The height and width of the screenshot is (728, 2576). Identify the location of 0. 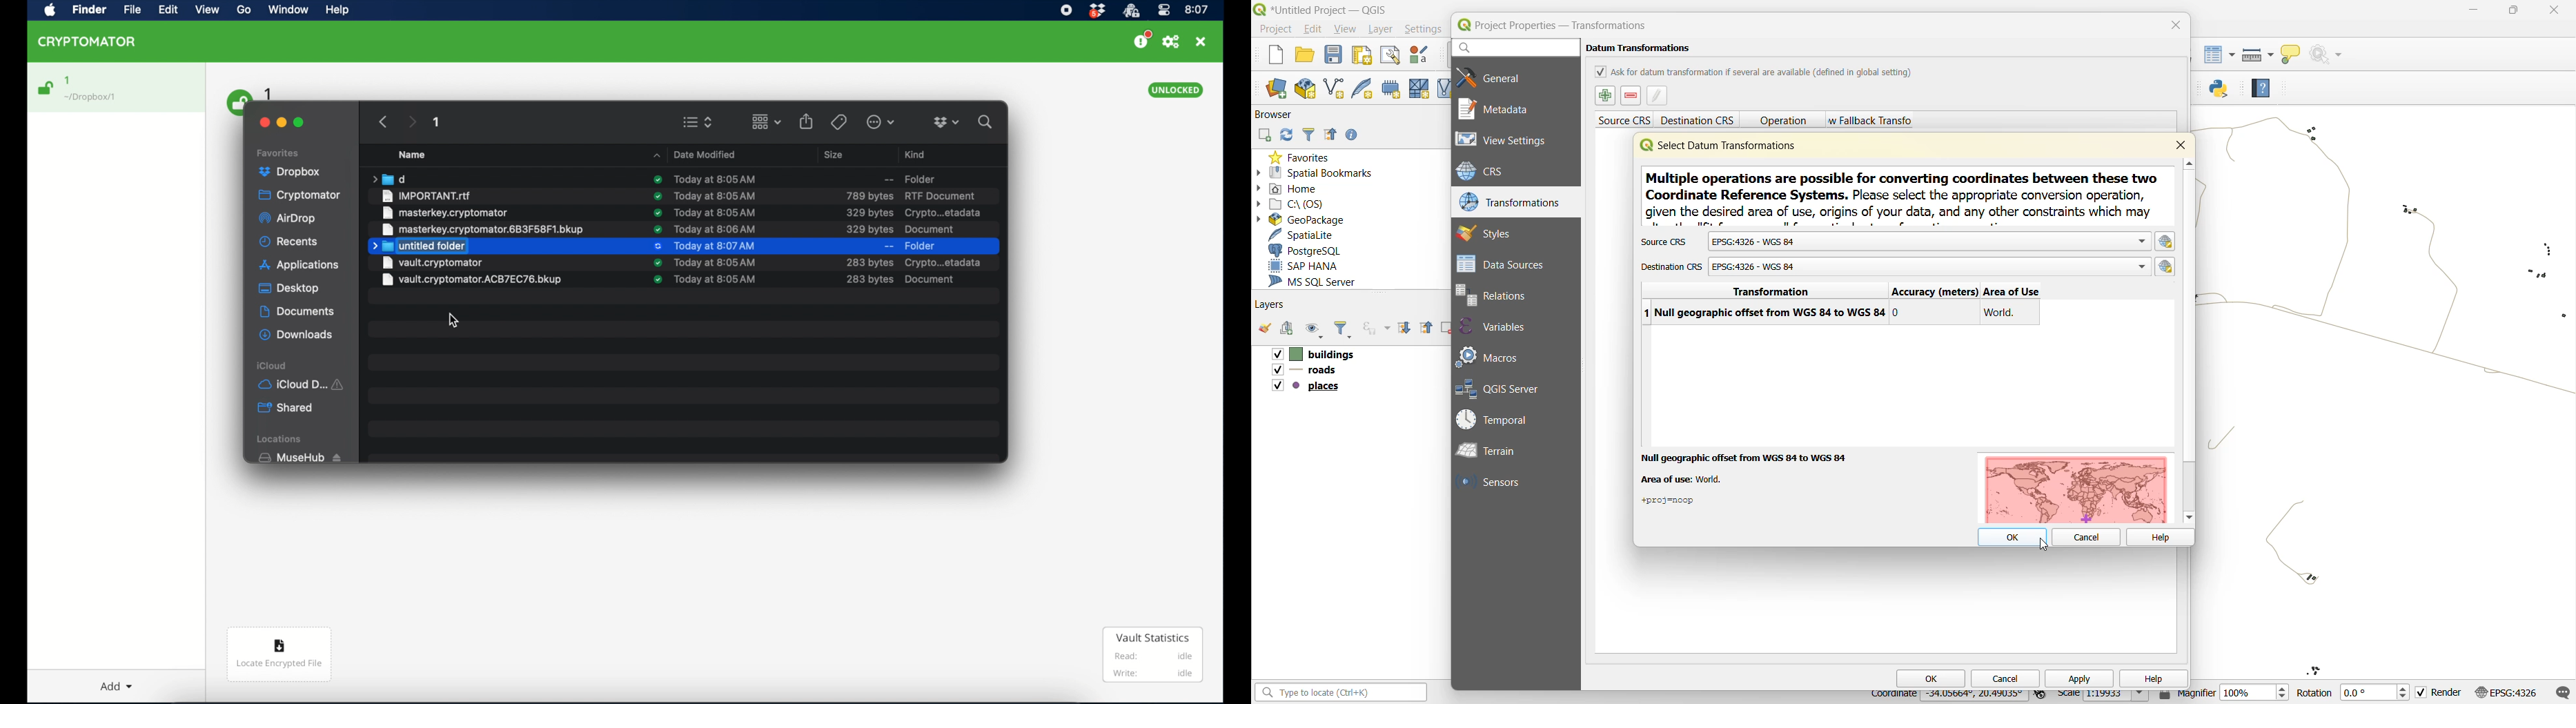
(1896, 312).